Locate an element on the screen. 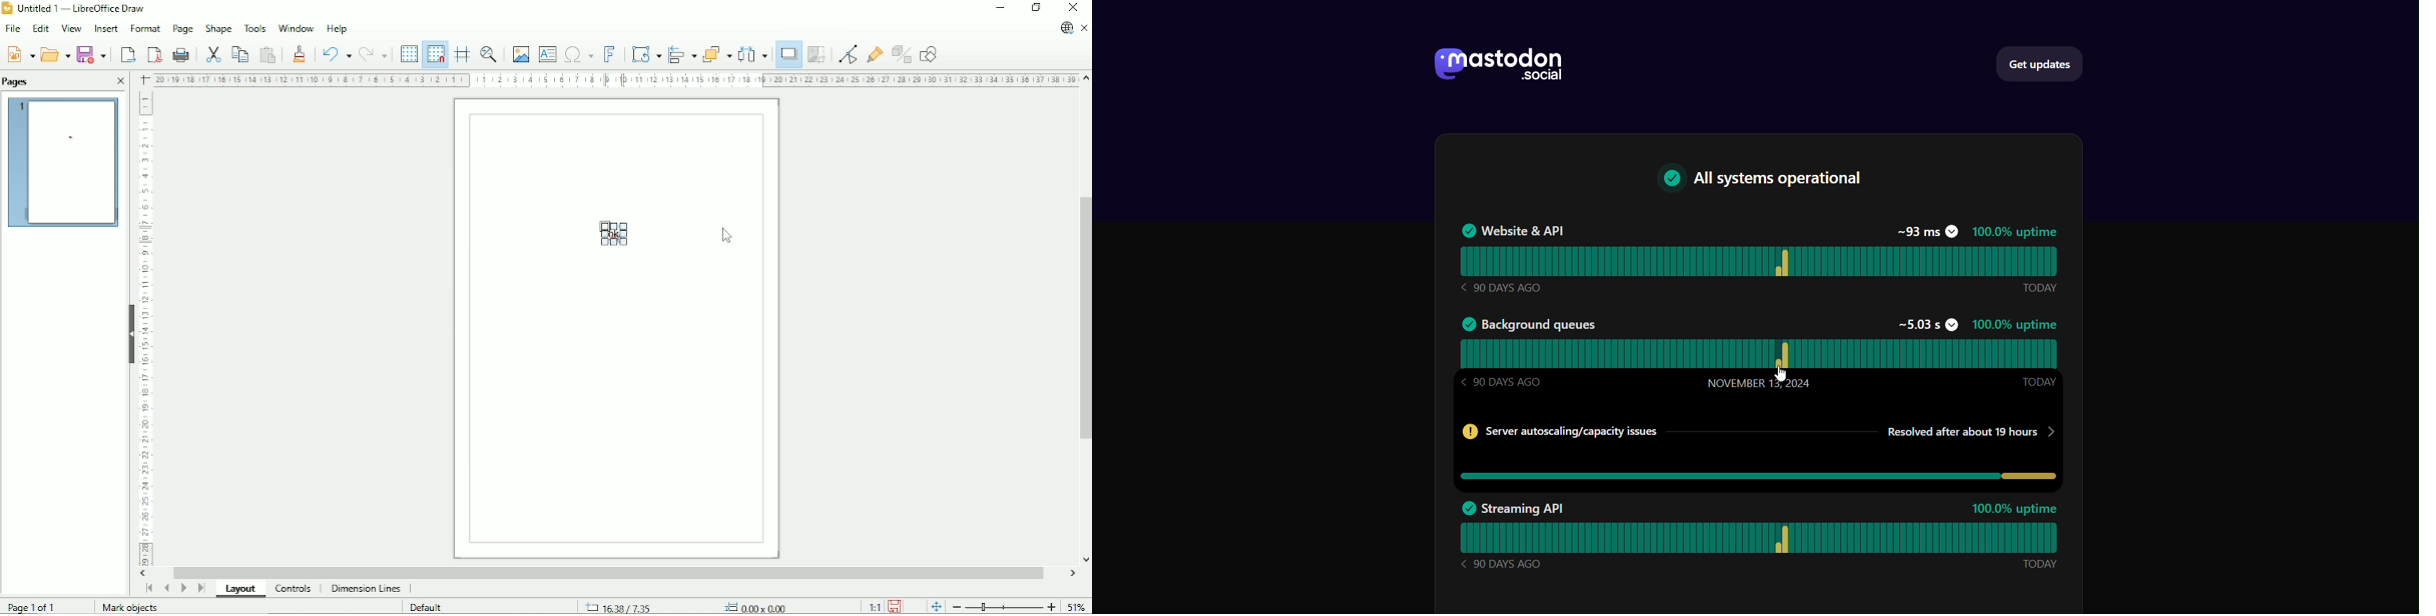  Today is located at coordinates (2040, 564).